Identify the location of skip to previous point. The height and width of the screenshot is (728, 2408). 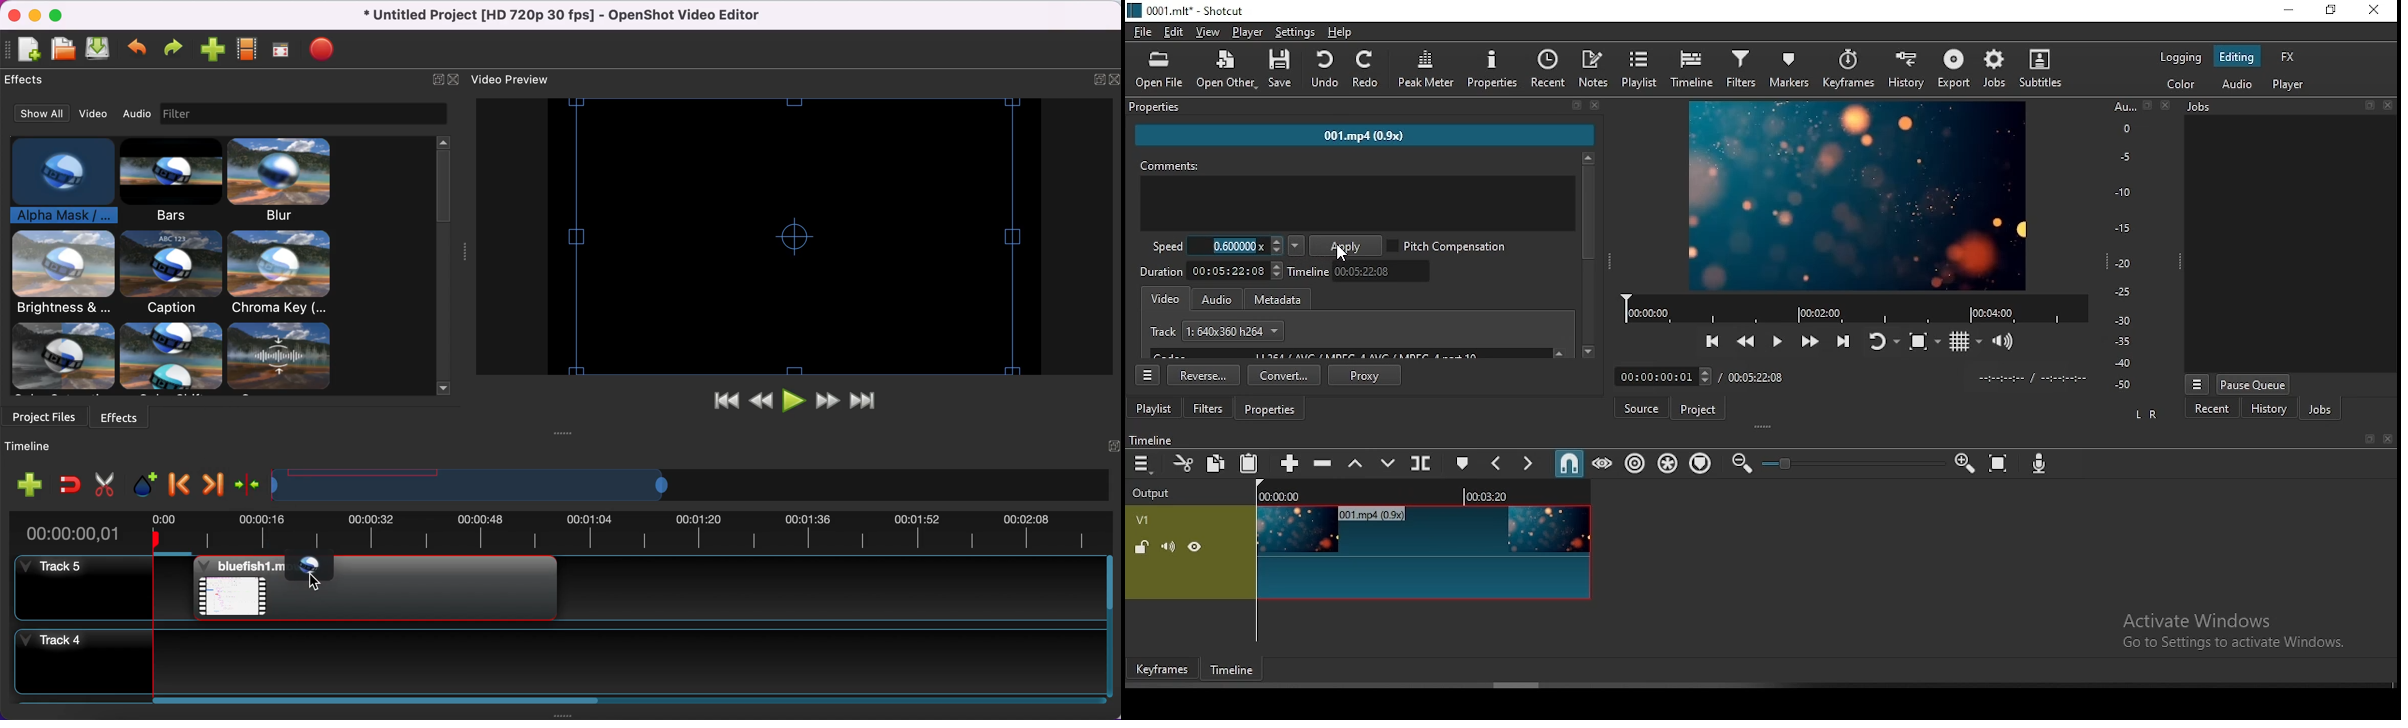
(1713, 340).